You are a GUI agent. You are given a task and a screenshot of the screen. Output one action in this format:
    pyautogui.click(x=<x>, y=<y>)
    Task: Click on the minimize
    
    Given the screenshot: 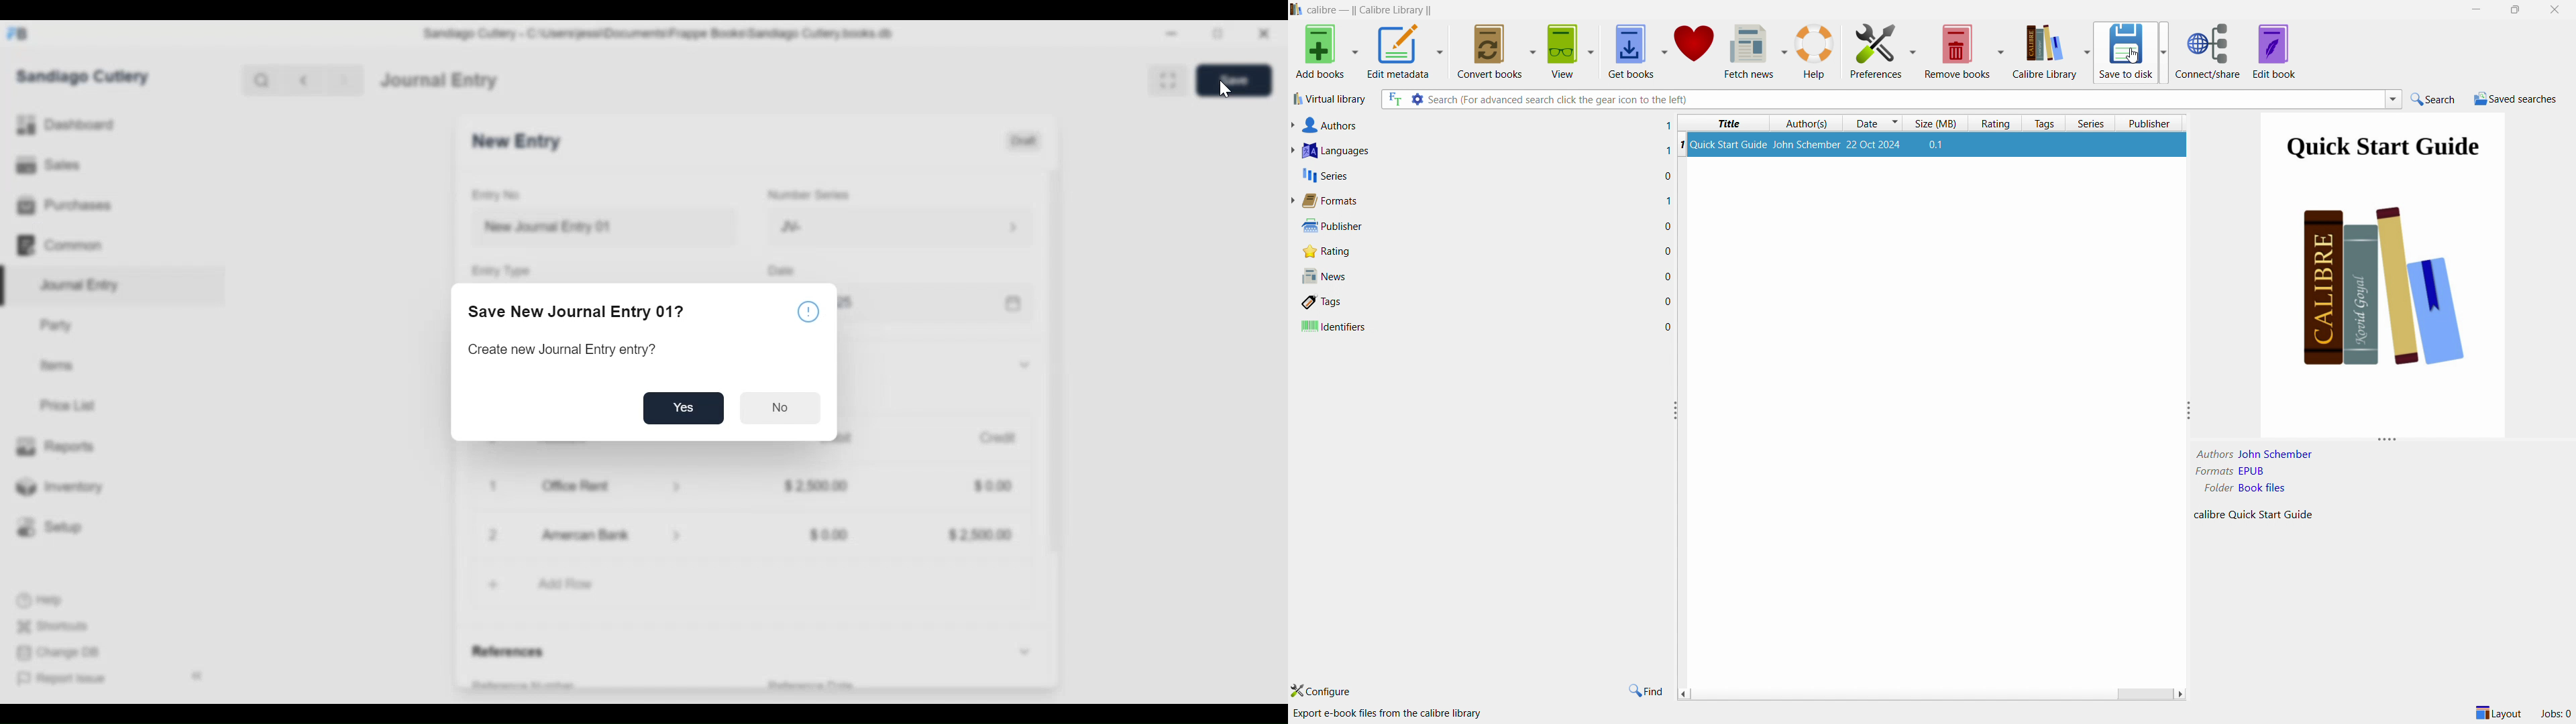 What is the action you would take?
    pyautogui.click(x=2477, y=8)
    